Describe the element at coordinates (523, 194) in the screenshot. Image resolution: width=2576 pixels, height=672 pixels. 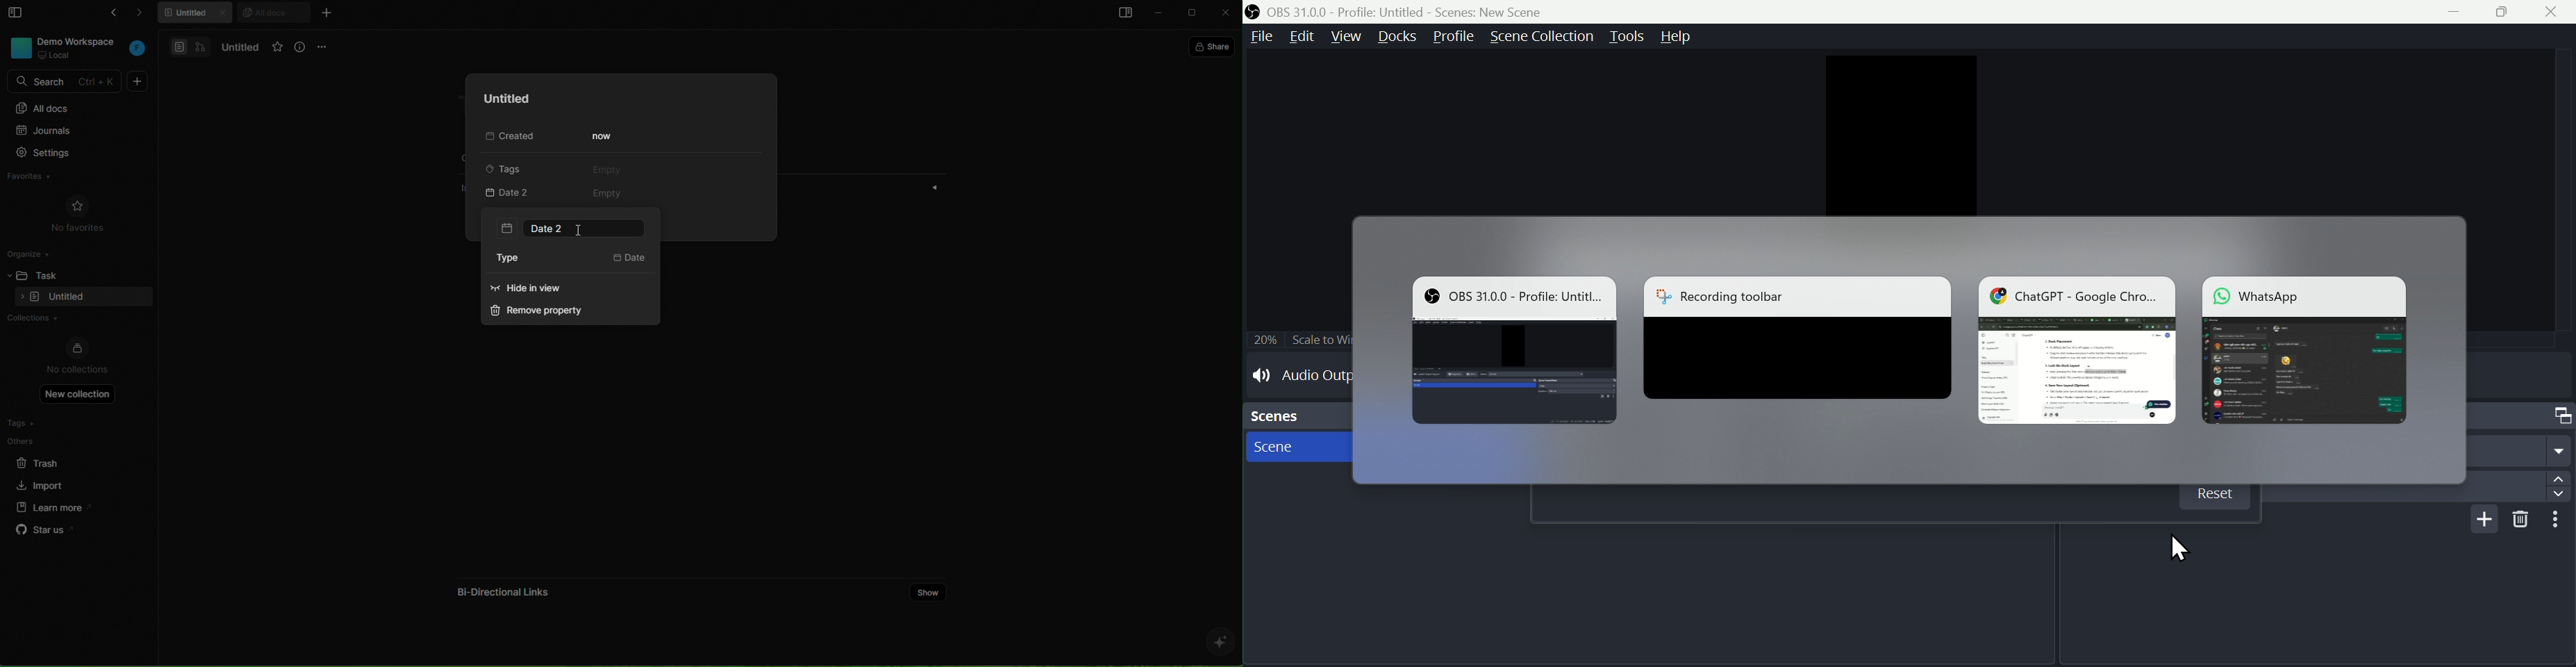
I see `add property` at that location.